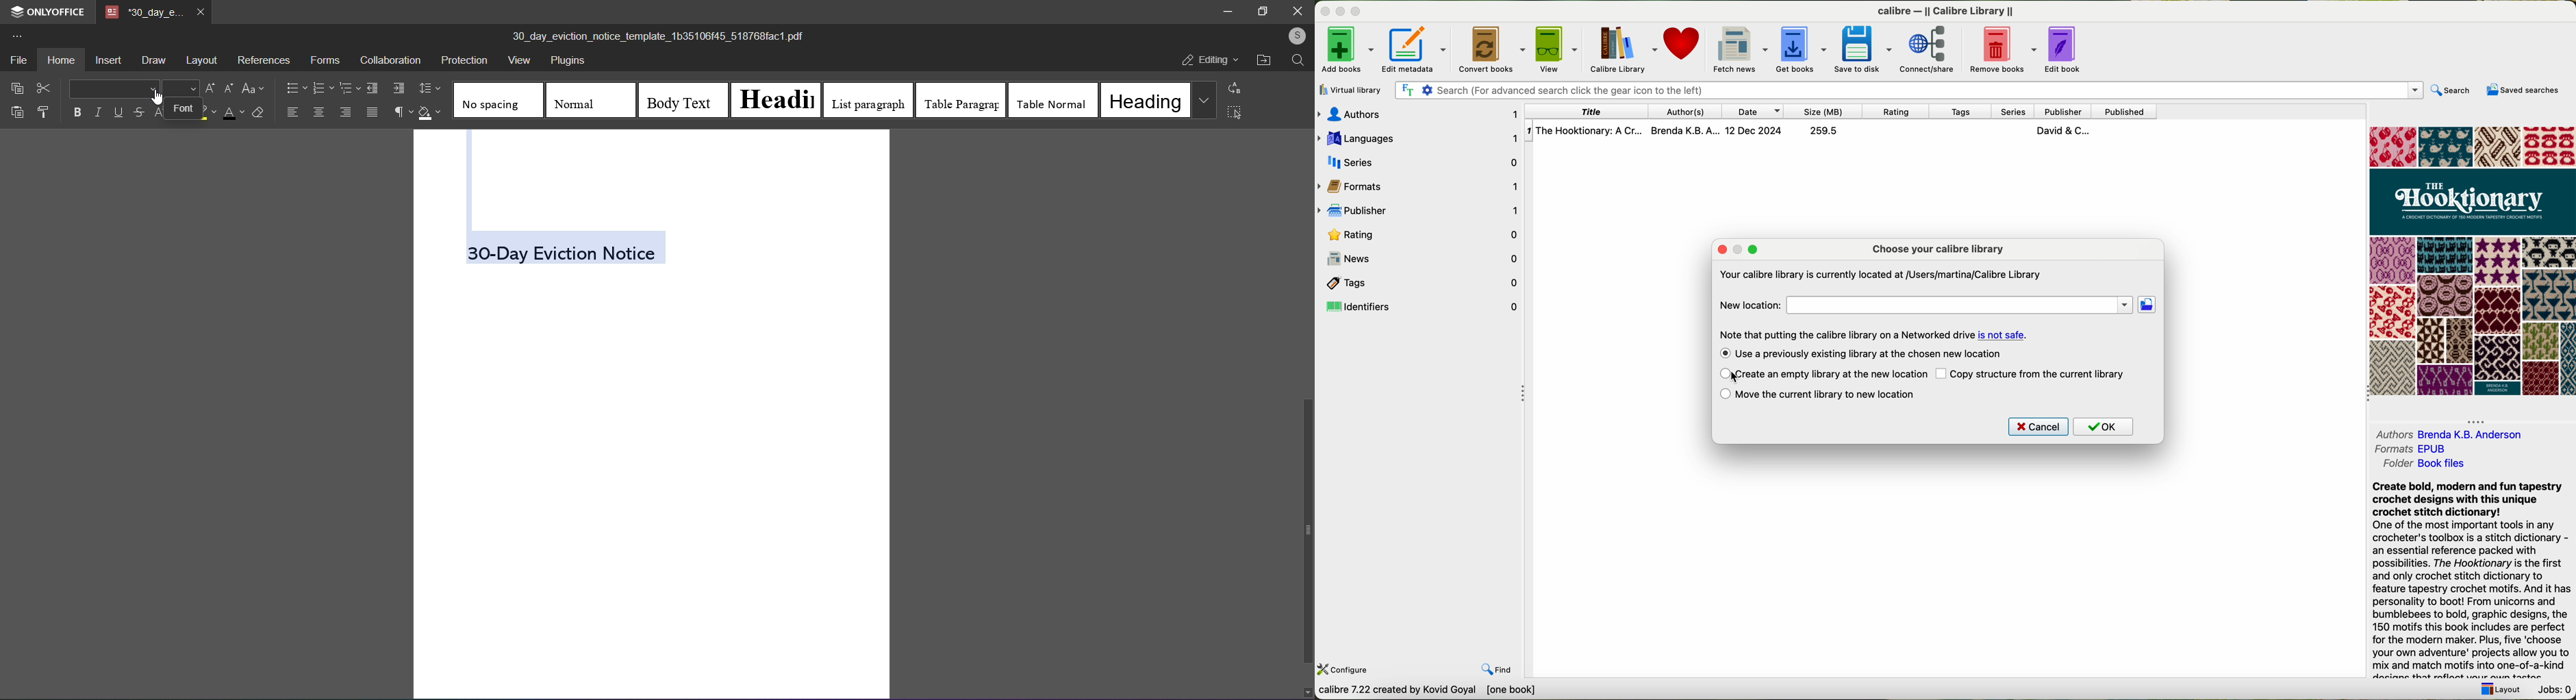  What do you see at coordinates (200, 61) in the screenshot?
I see `layout` at bounding box center [200, 61].